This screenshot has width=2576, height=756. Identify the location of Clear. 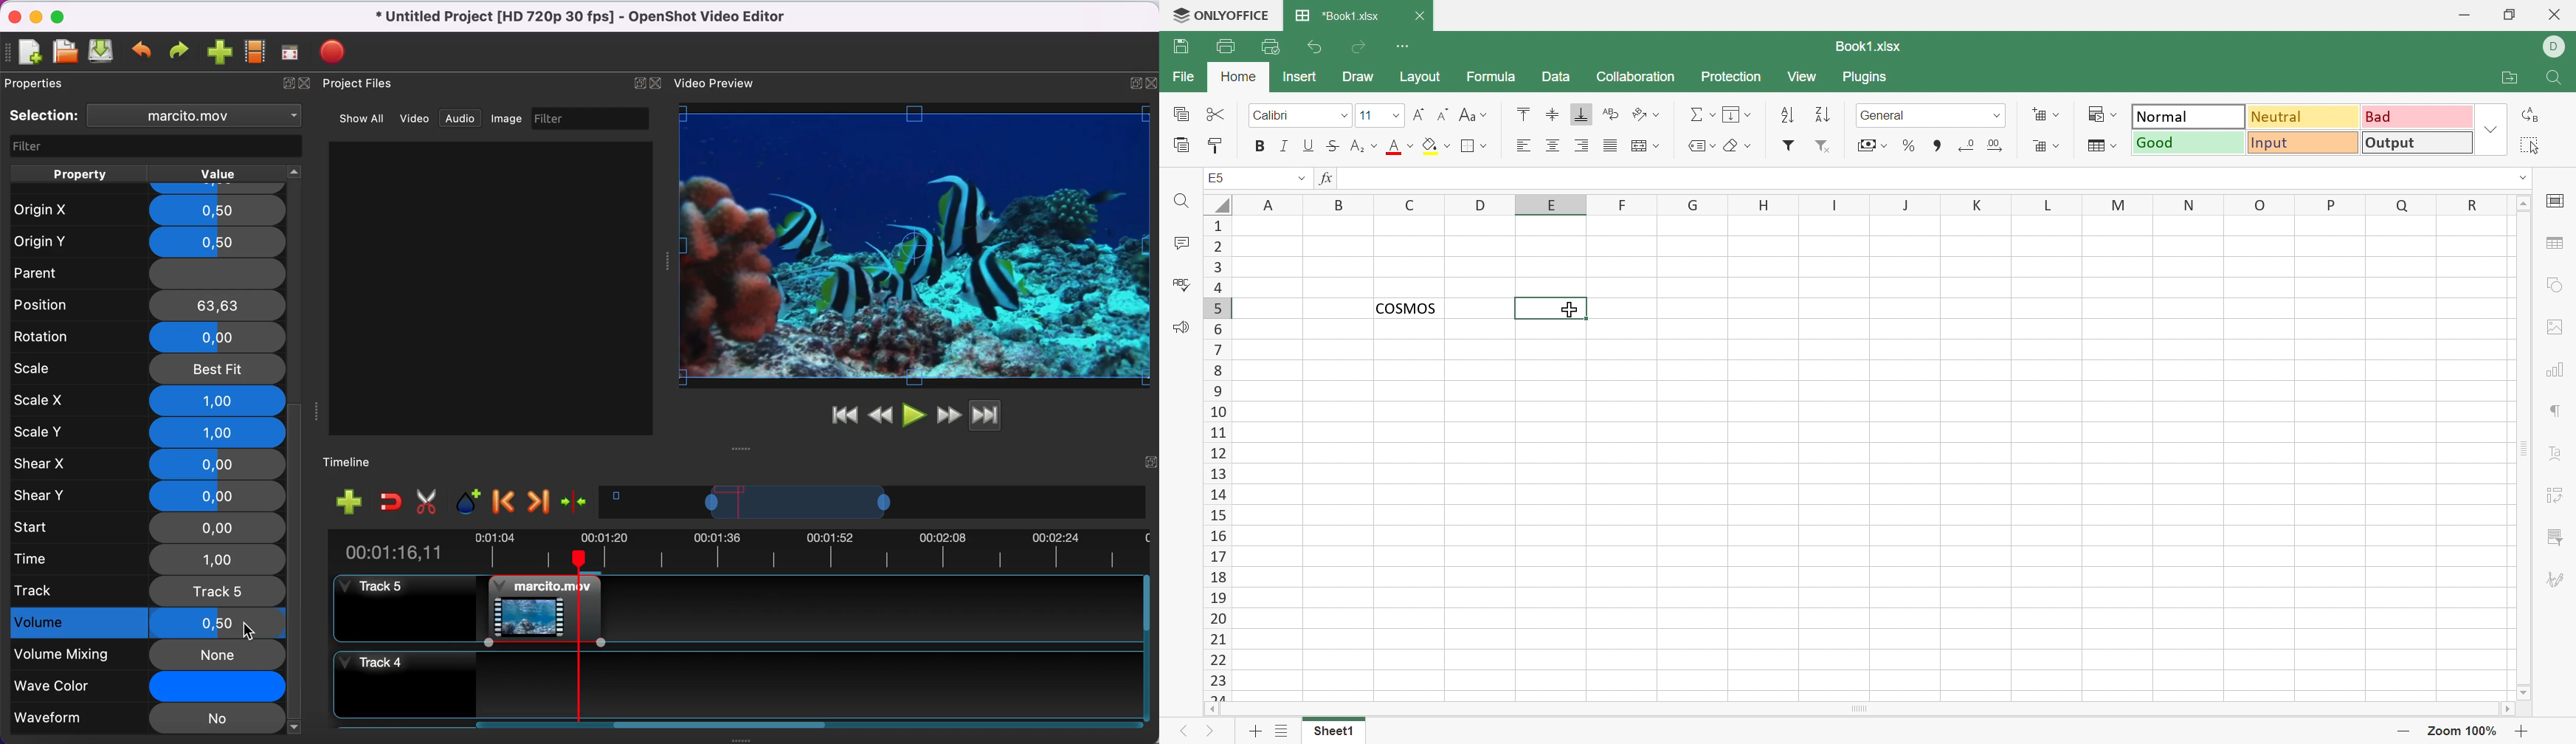
(1739, 147).